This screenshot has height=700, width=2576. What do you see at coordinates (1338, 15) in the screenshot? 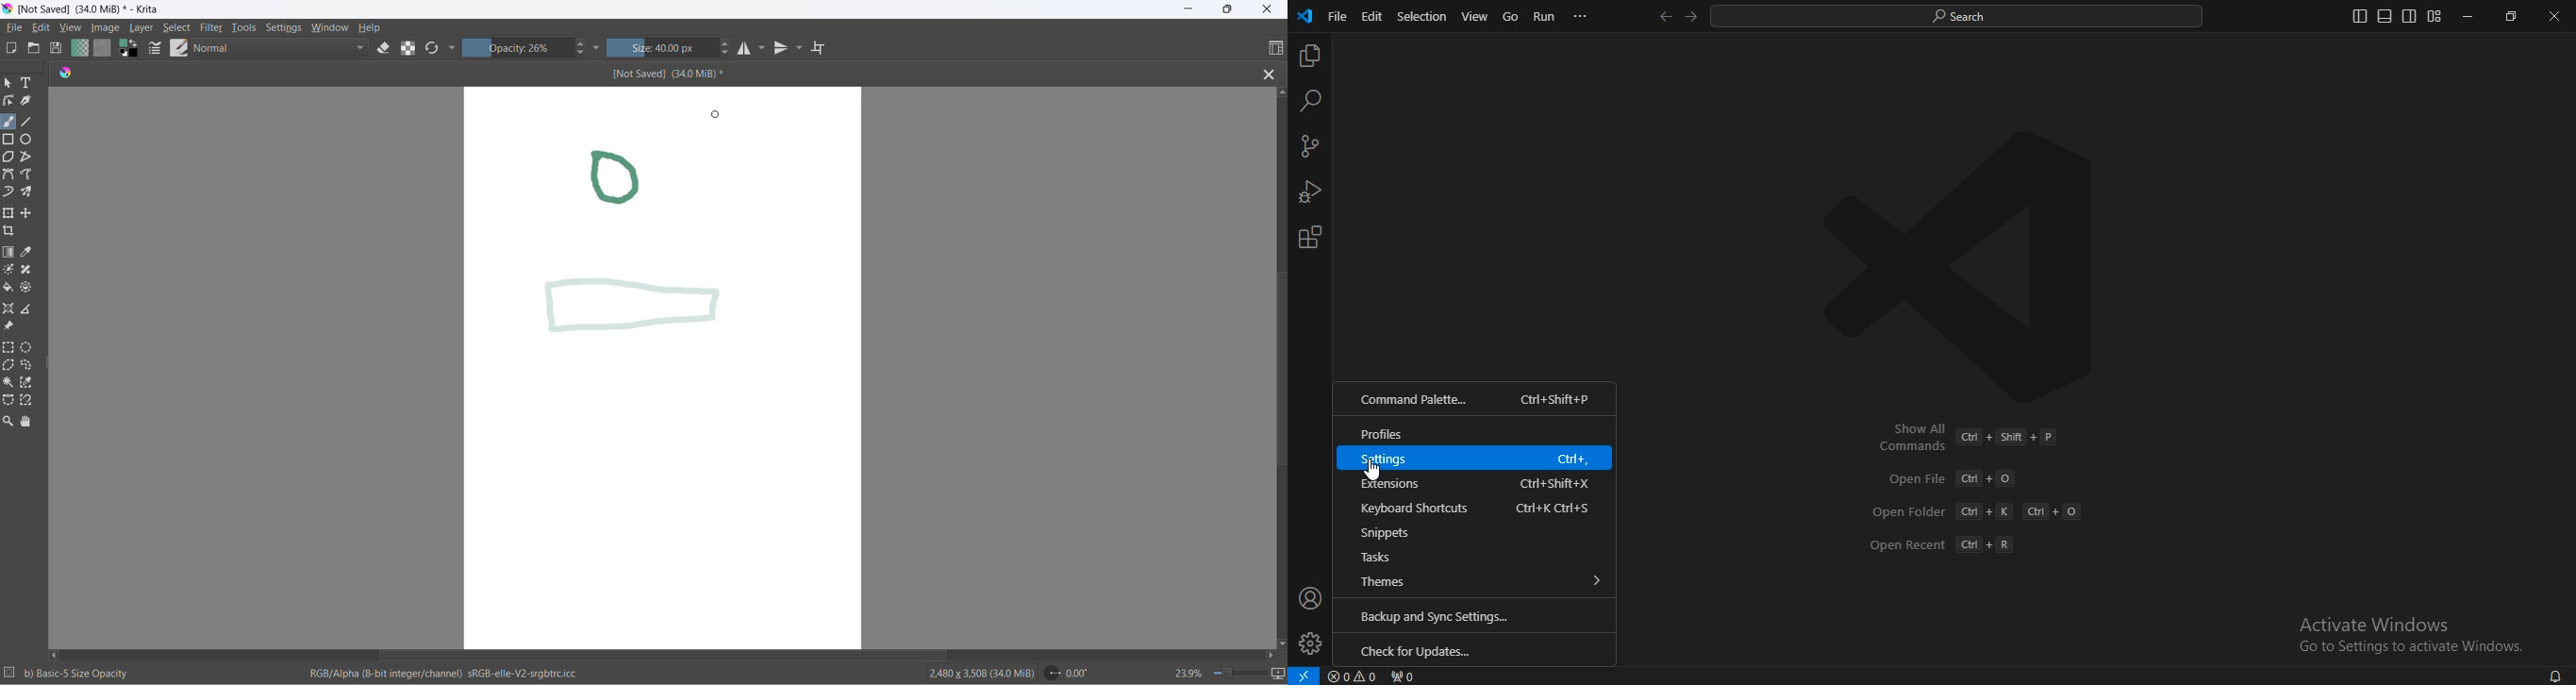
I see `file` at bounding box center [1338, 15].